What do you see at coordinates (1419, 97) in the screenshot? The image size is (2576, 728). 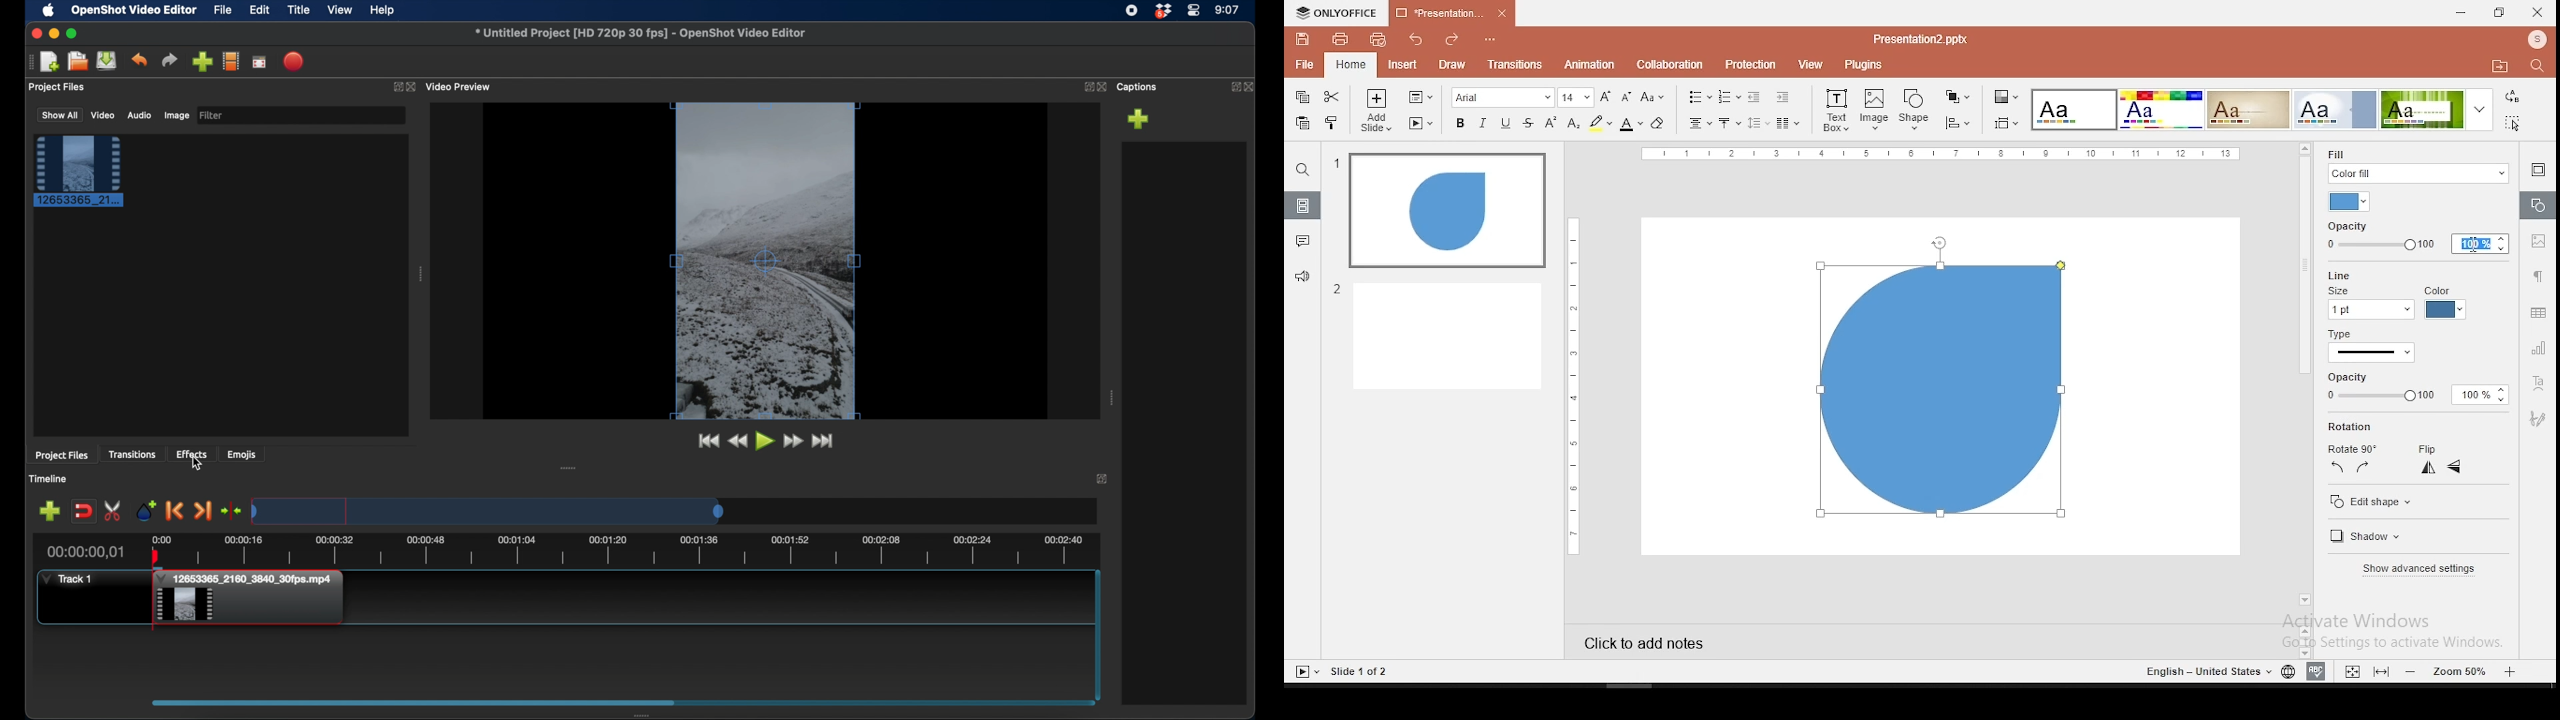 I see `change slide layout` at bounding box center [1419, 97].